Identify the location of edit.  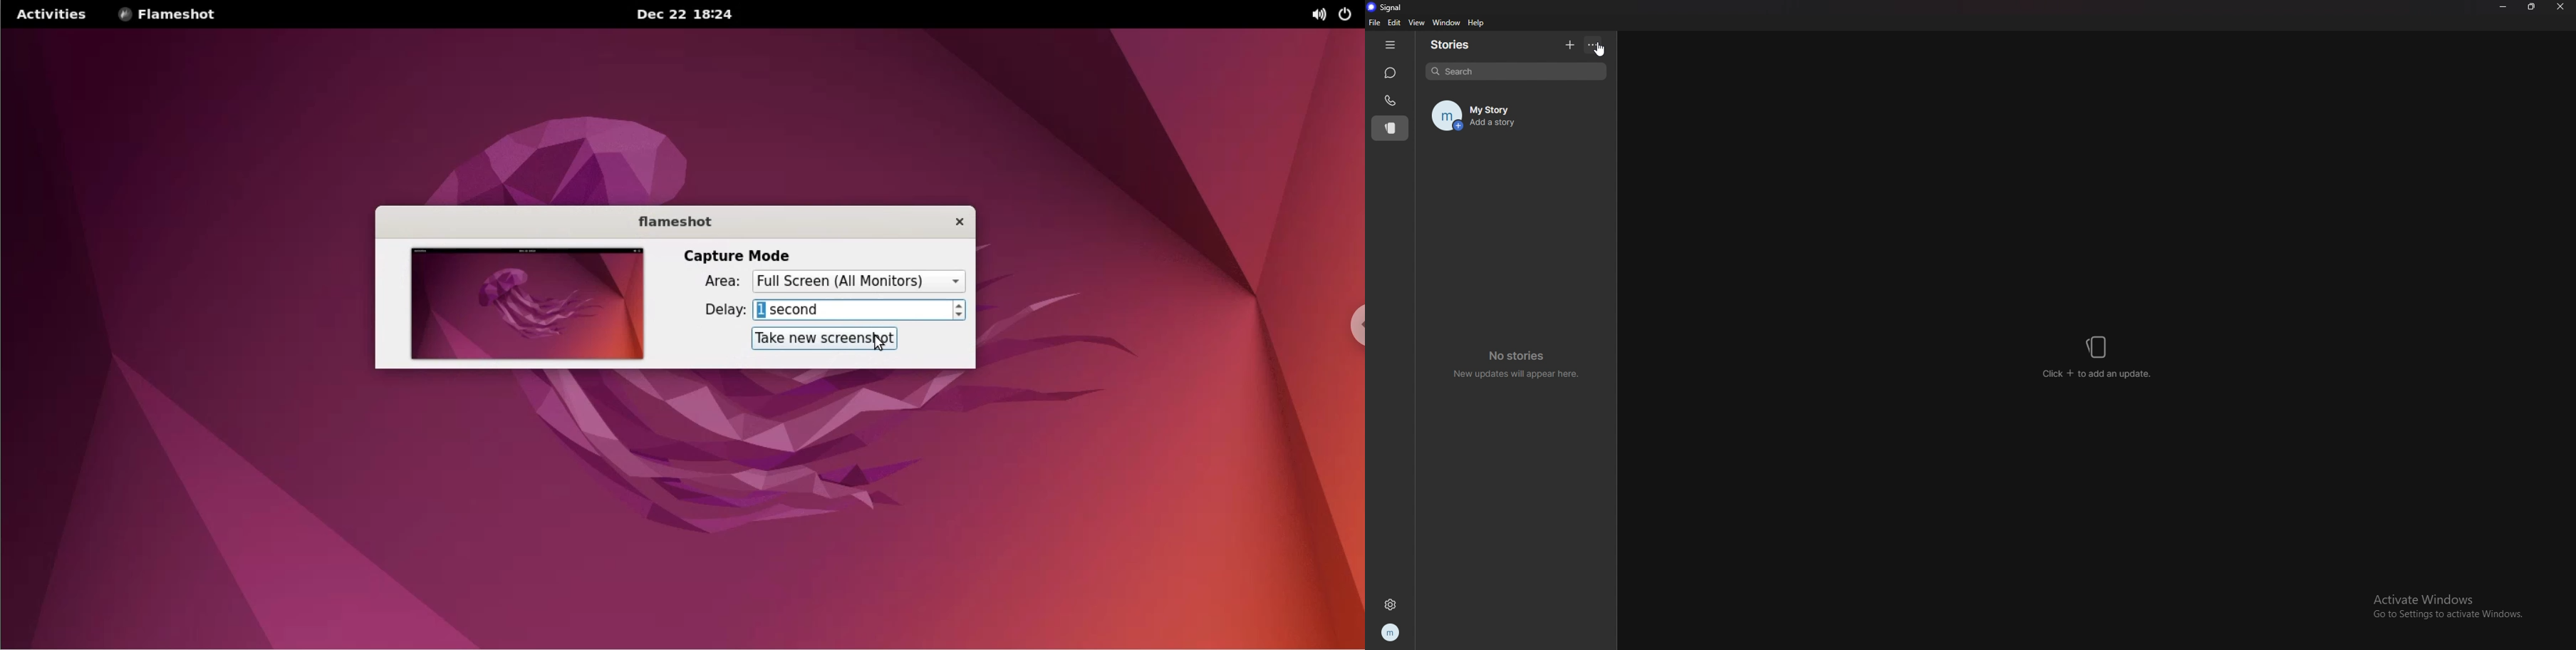
(1395, 23).